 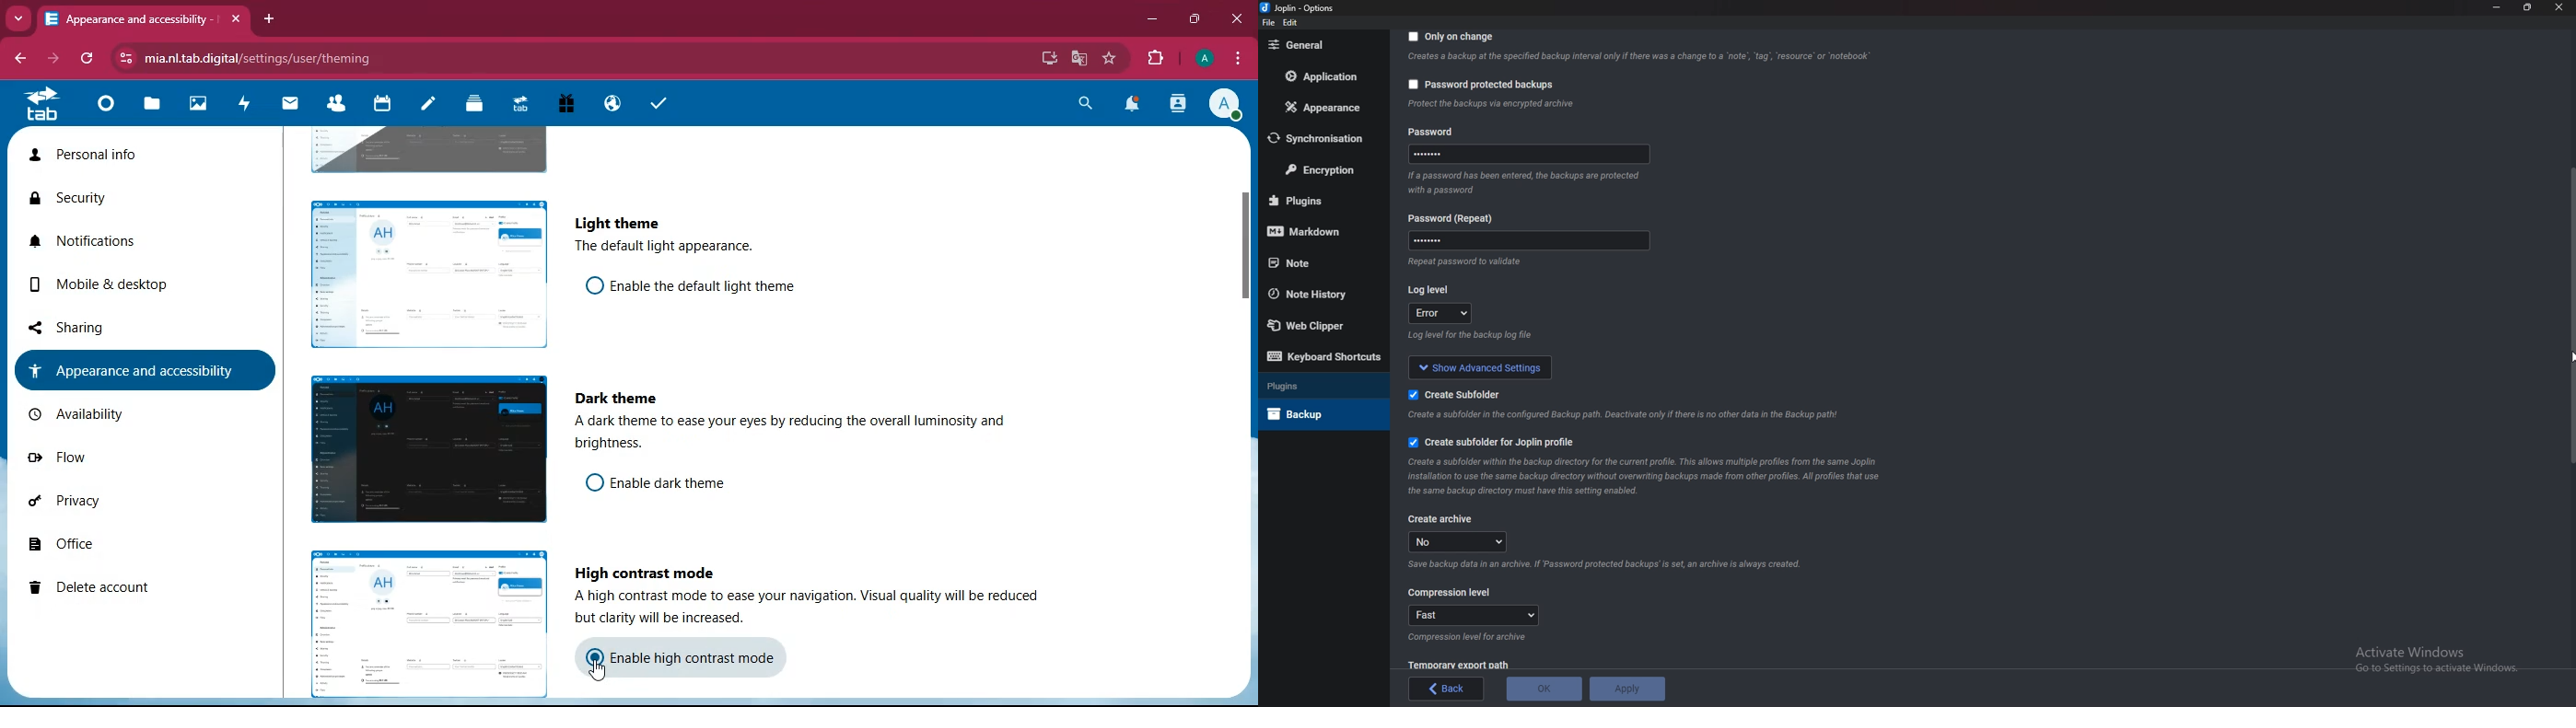 I want to click on create sub folder, so click(x=1450, y=395).